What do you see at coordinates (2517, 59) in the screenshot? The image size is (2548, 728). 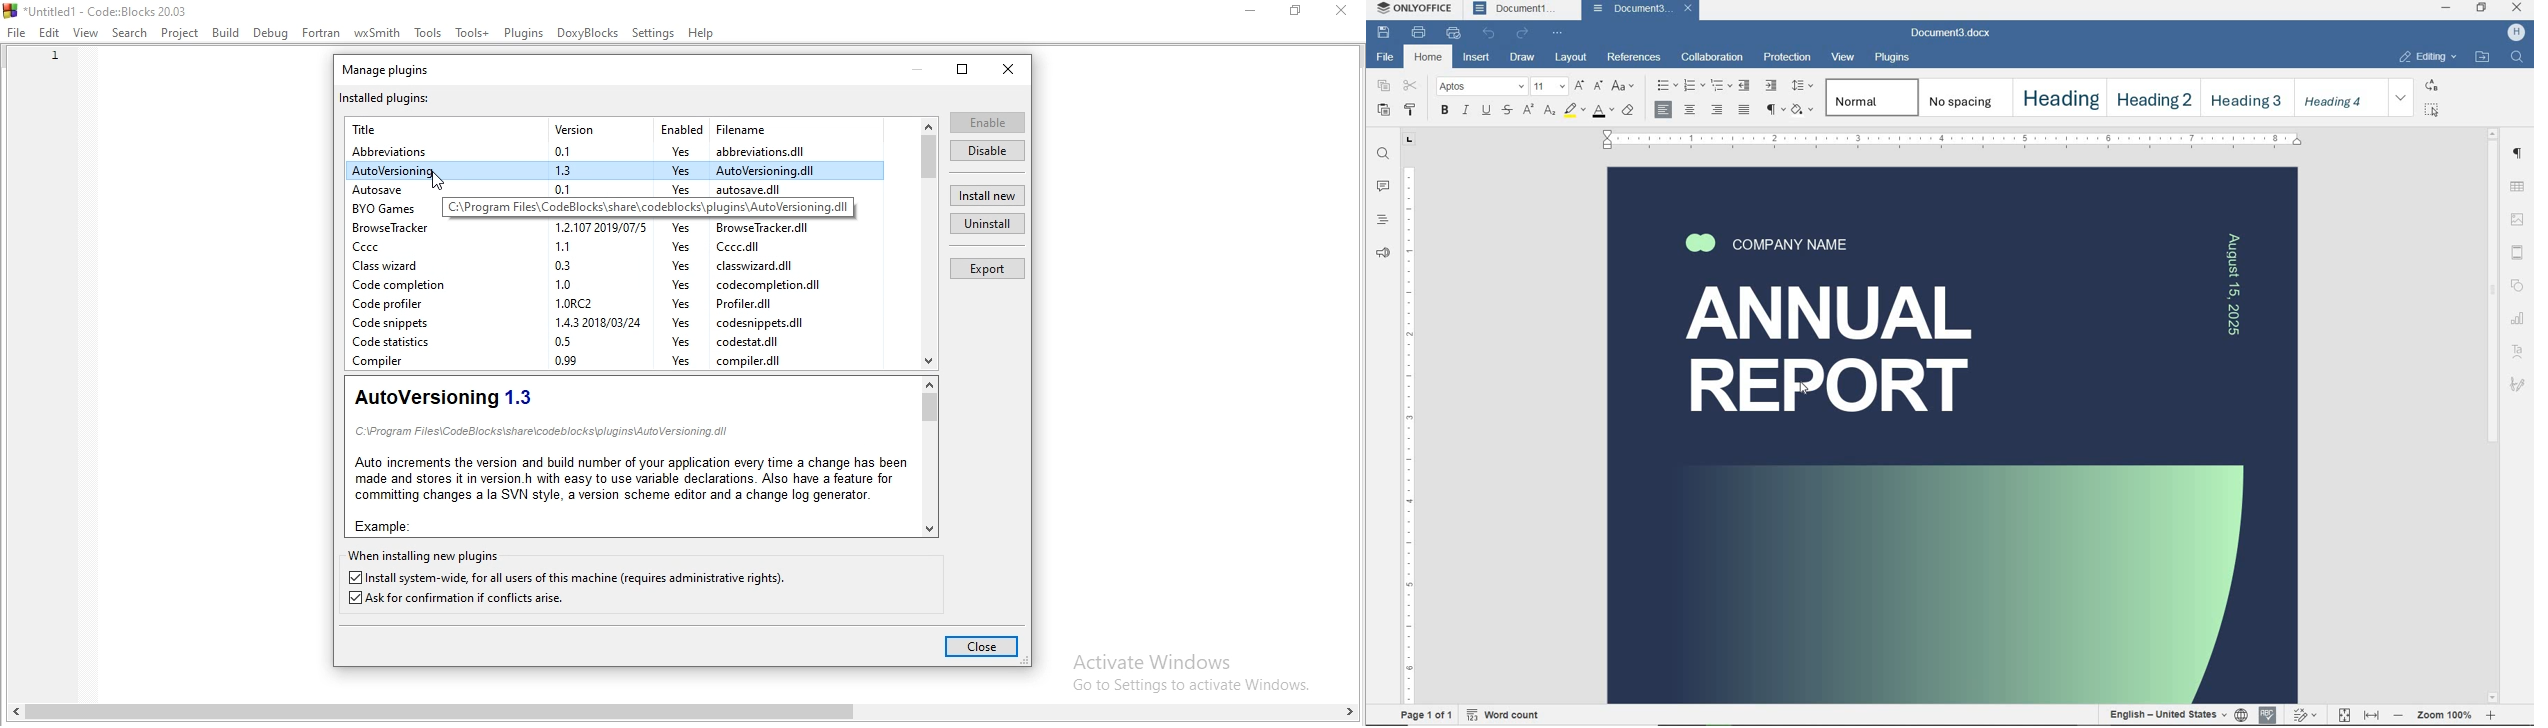 I see `find` at bounding box center [2517, 59].